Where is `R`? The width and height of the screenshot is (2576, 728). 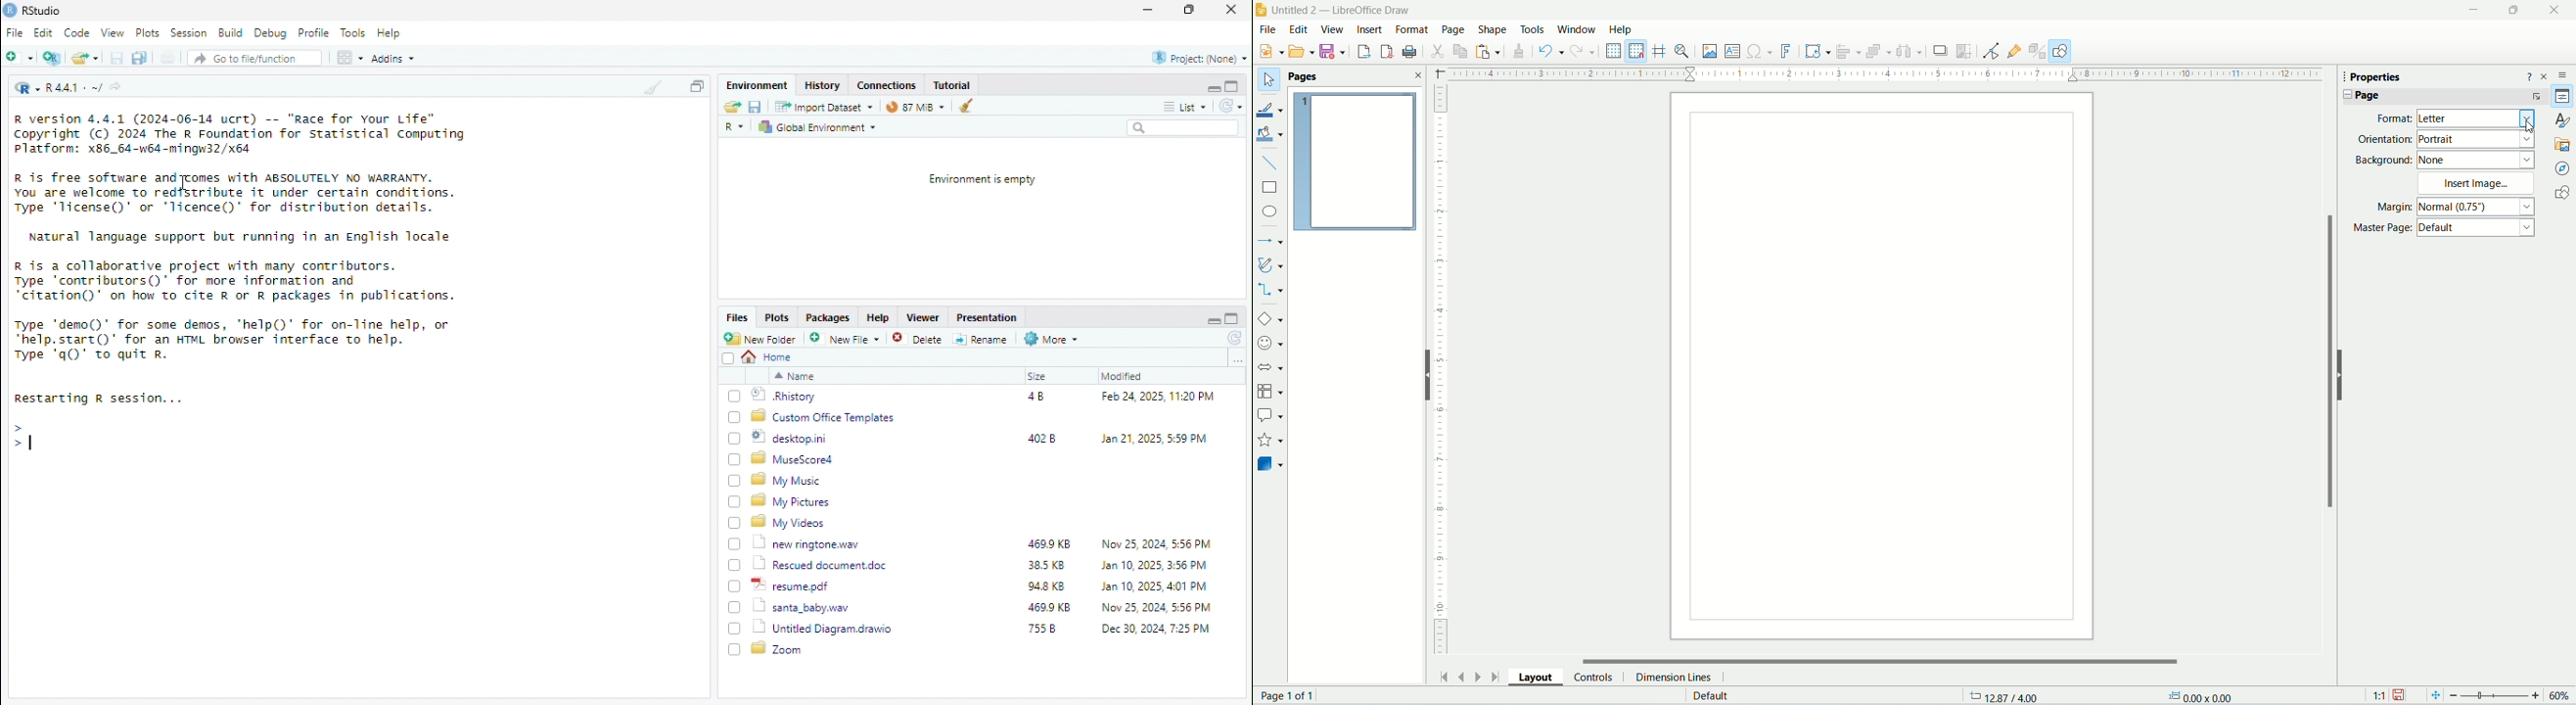 R is located at coordinates (26, 87).